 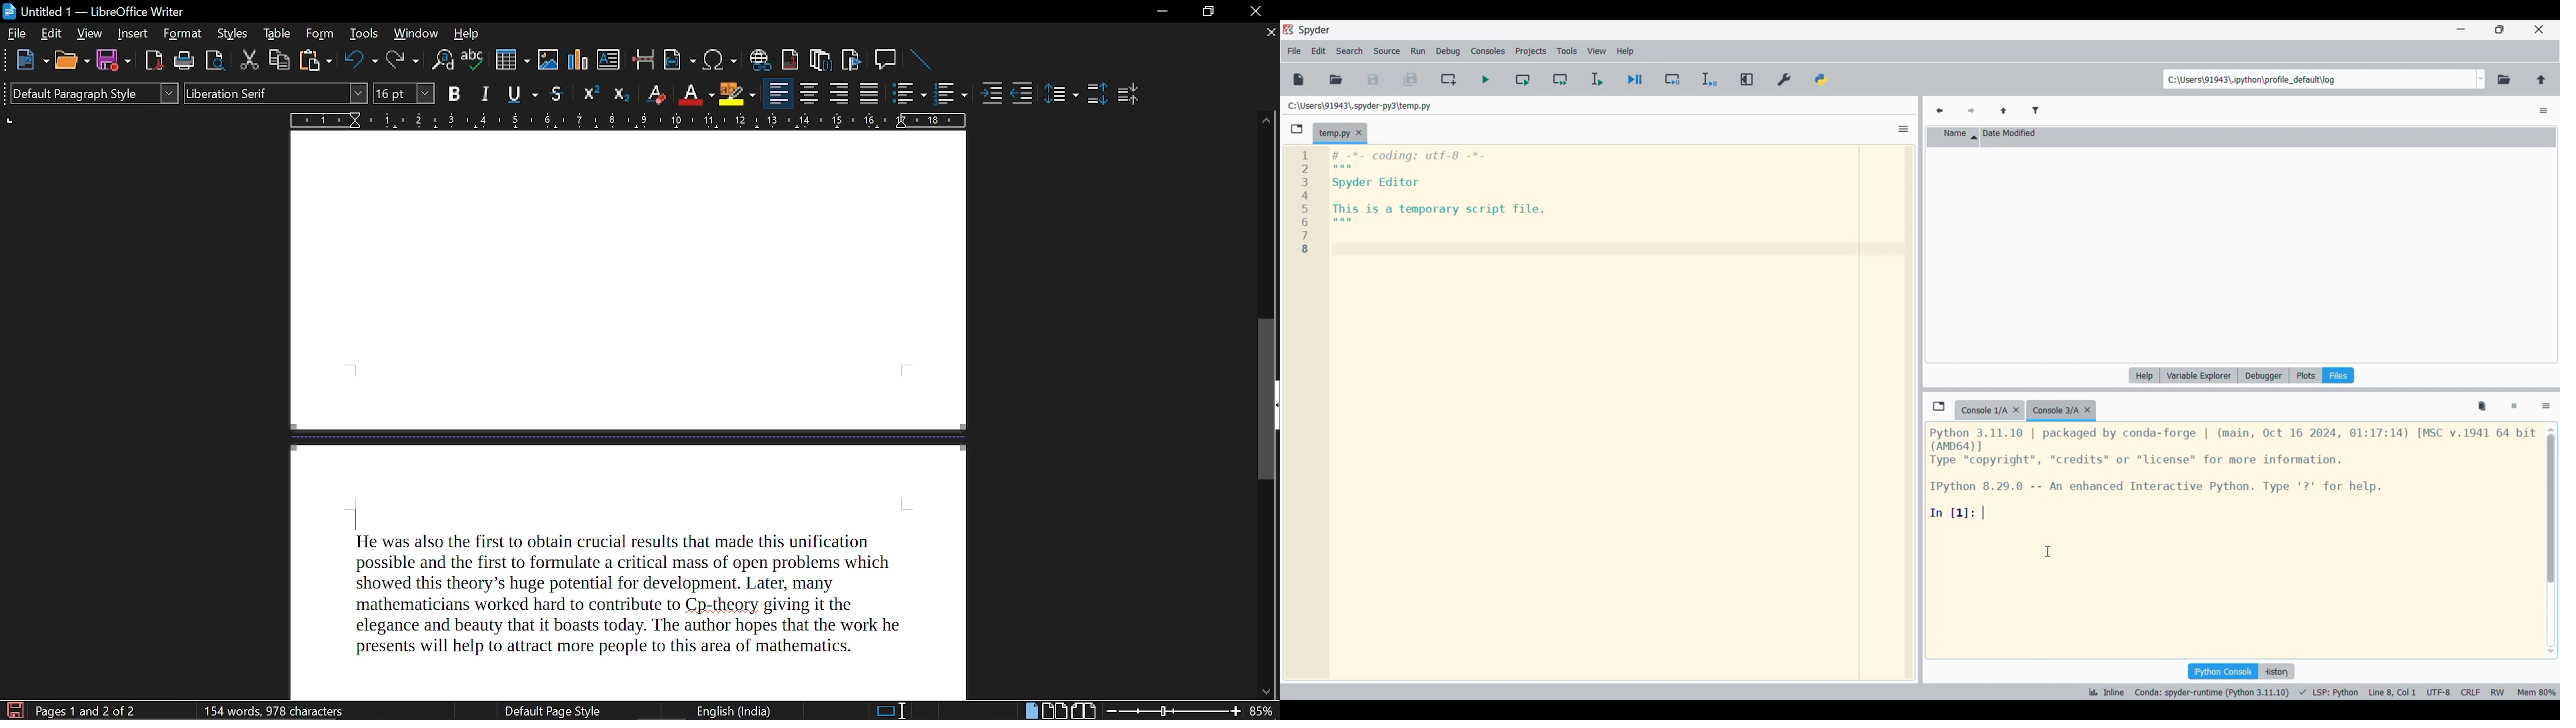 What do you see at coordinates (1387, 51) in the screenshot?
I see `Source menu` at bounding box center [1387, 51].